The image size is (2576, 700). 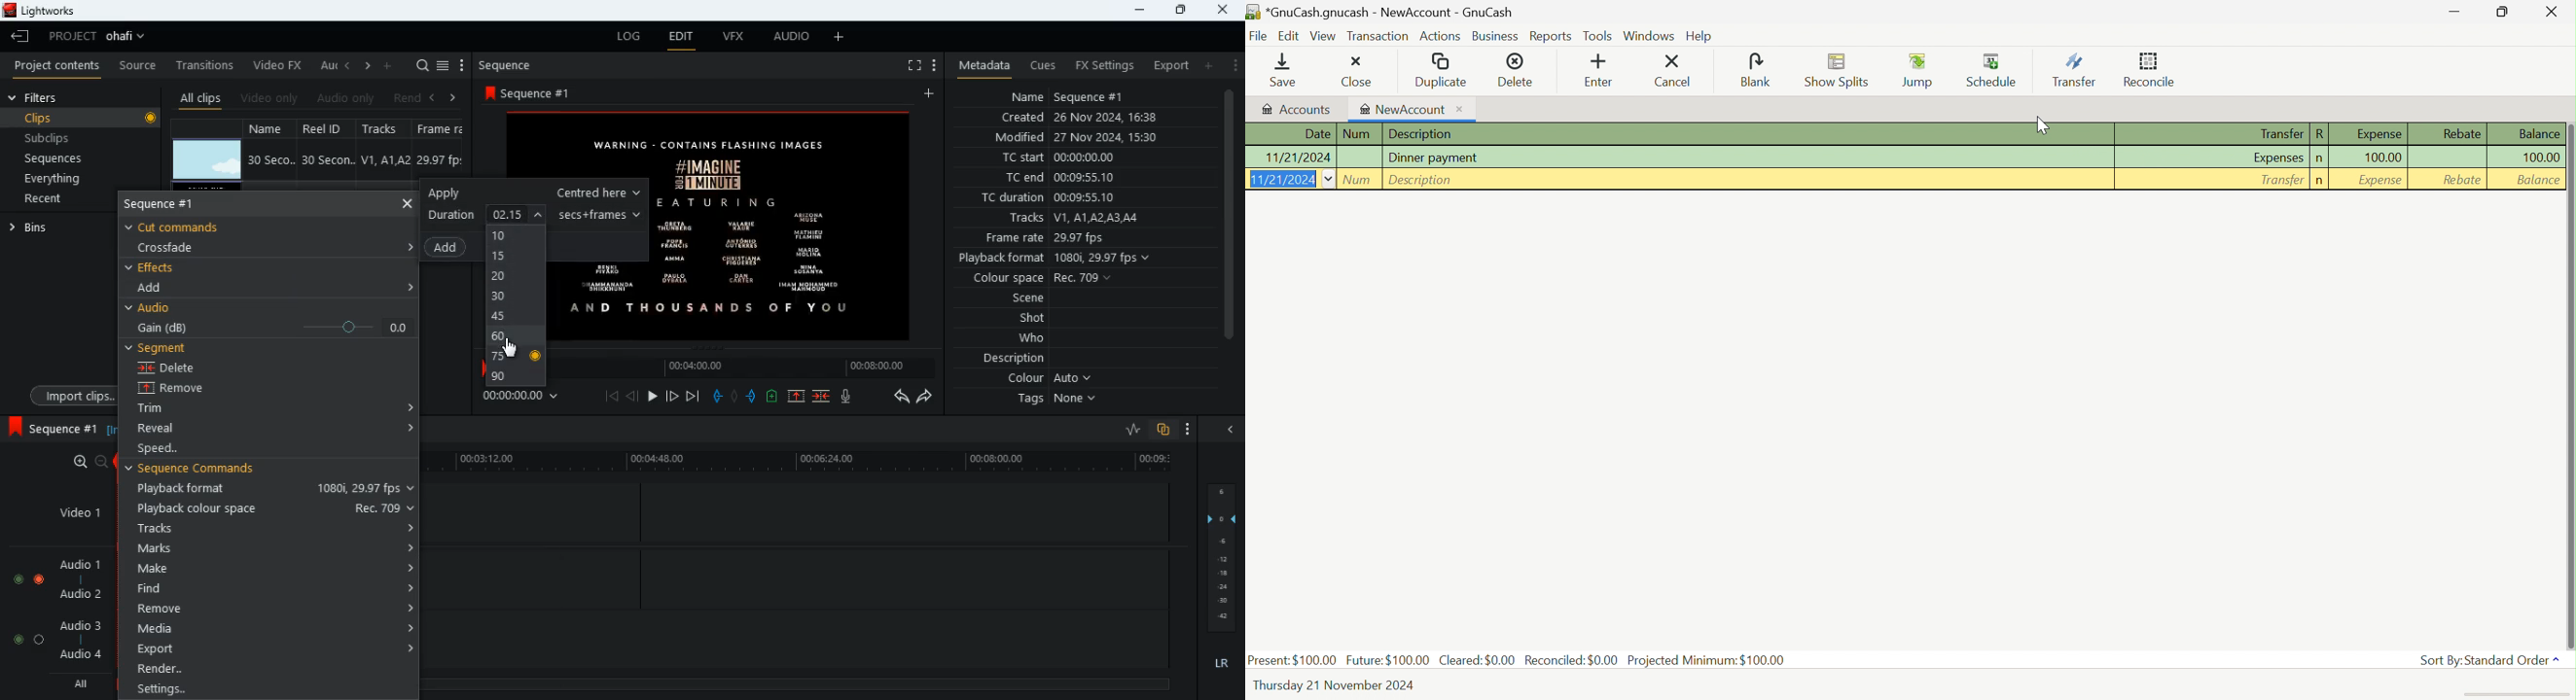 What do you see at coordinates (173, 429) in the screenshot?
I see `reveal` at bounding box center [173, 429].